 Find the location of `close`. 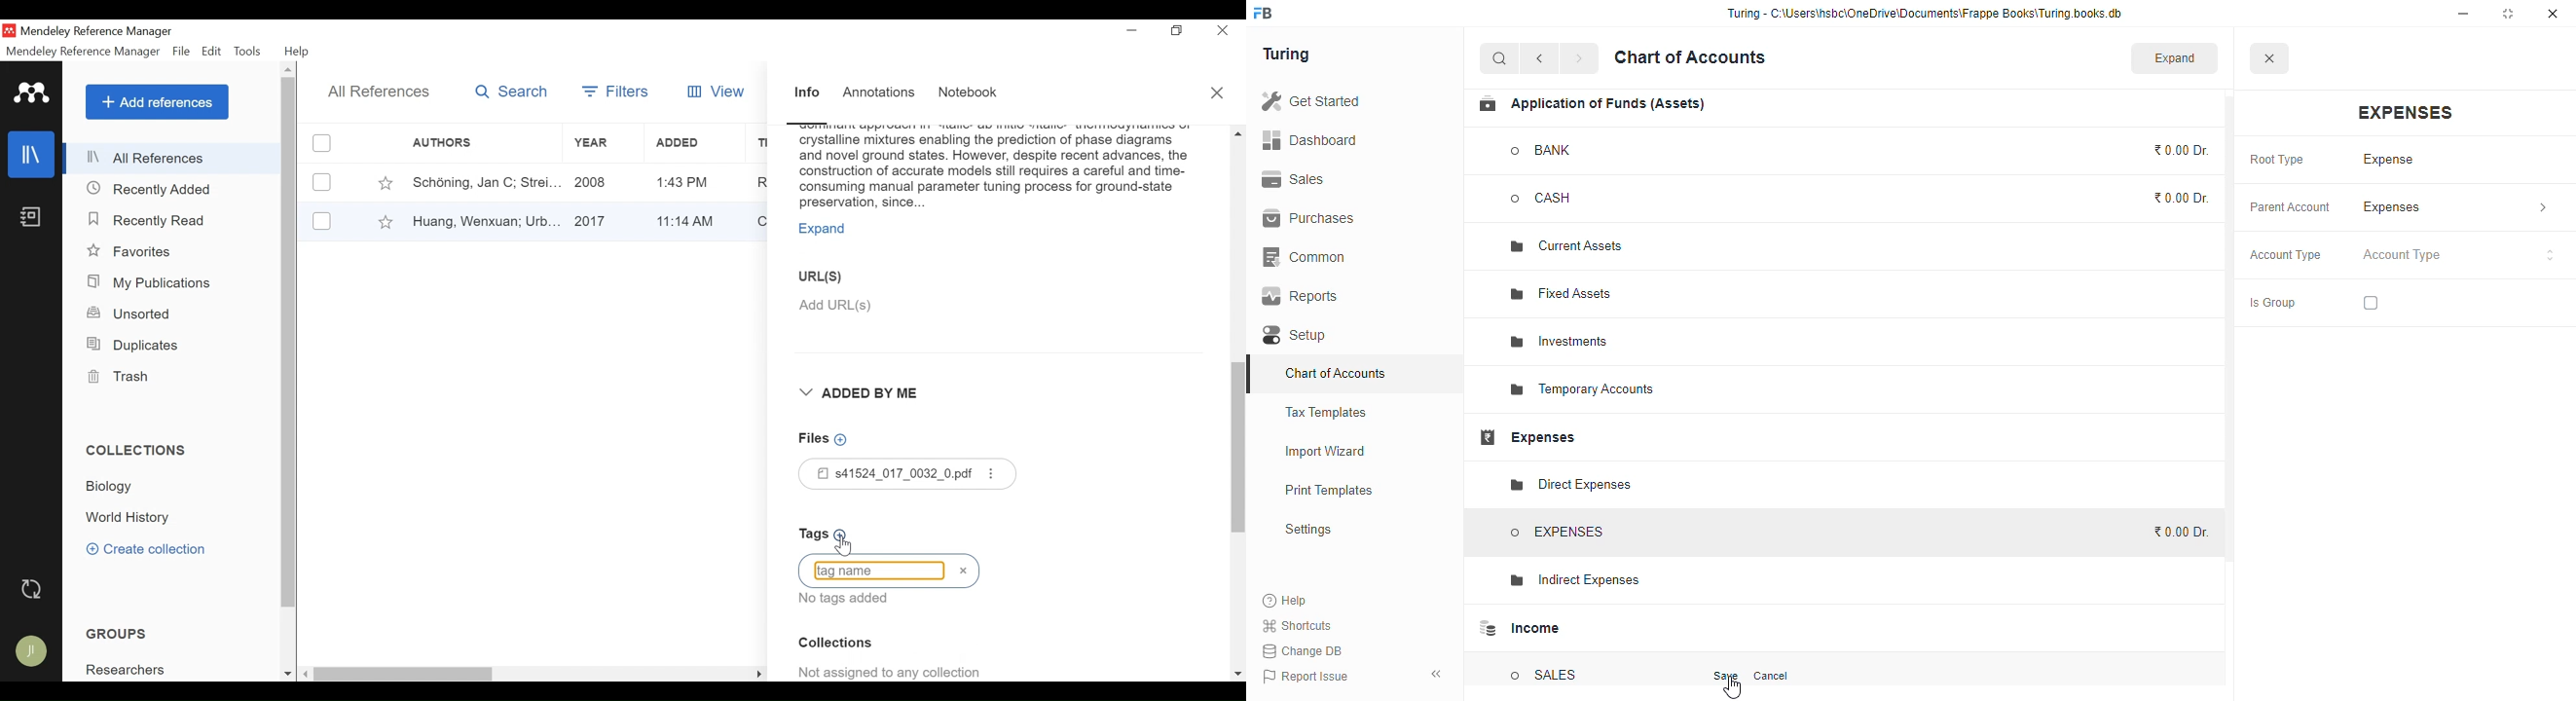

close is located at coordinates (2553, 14).